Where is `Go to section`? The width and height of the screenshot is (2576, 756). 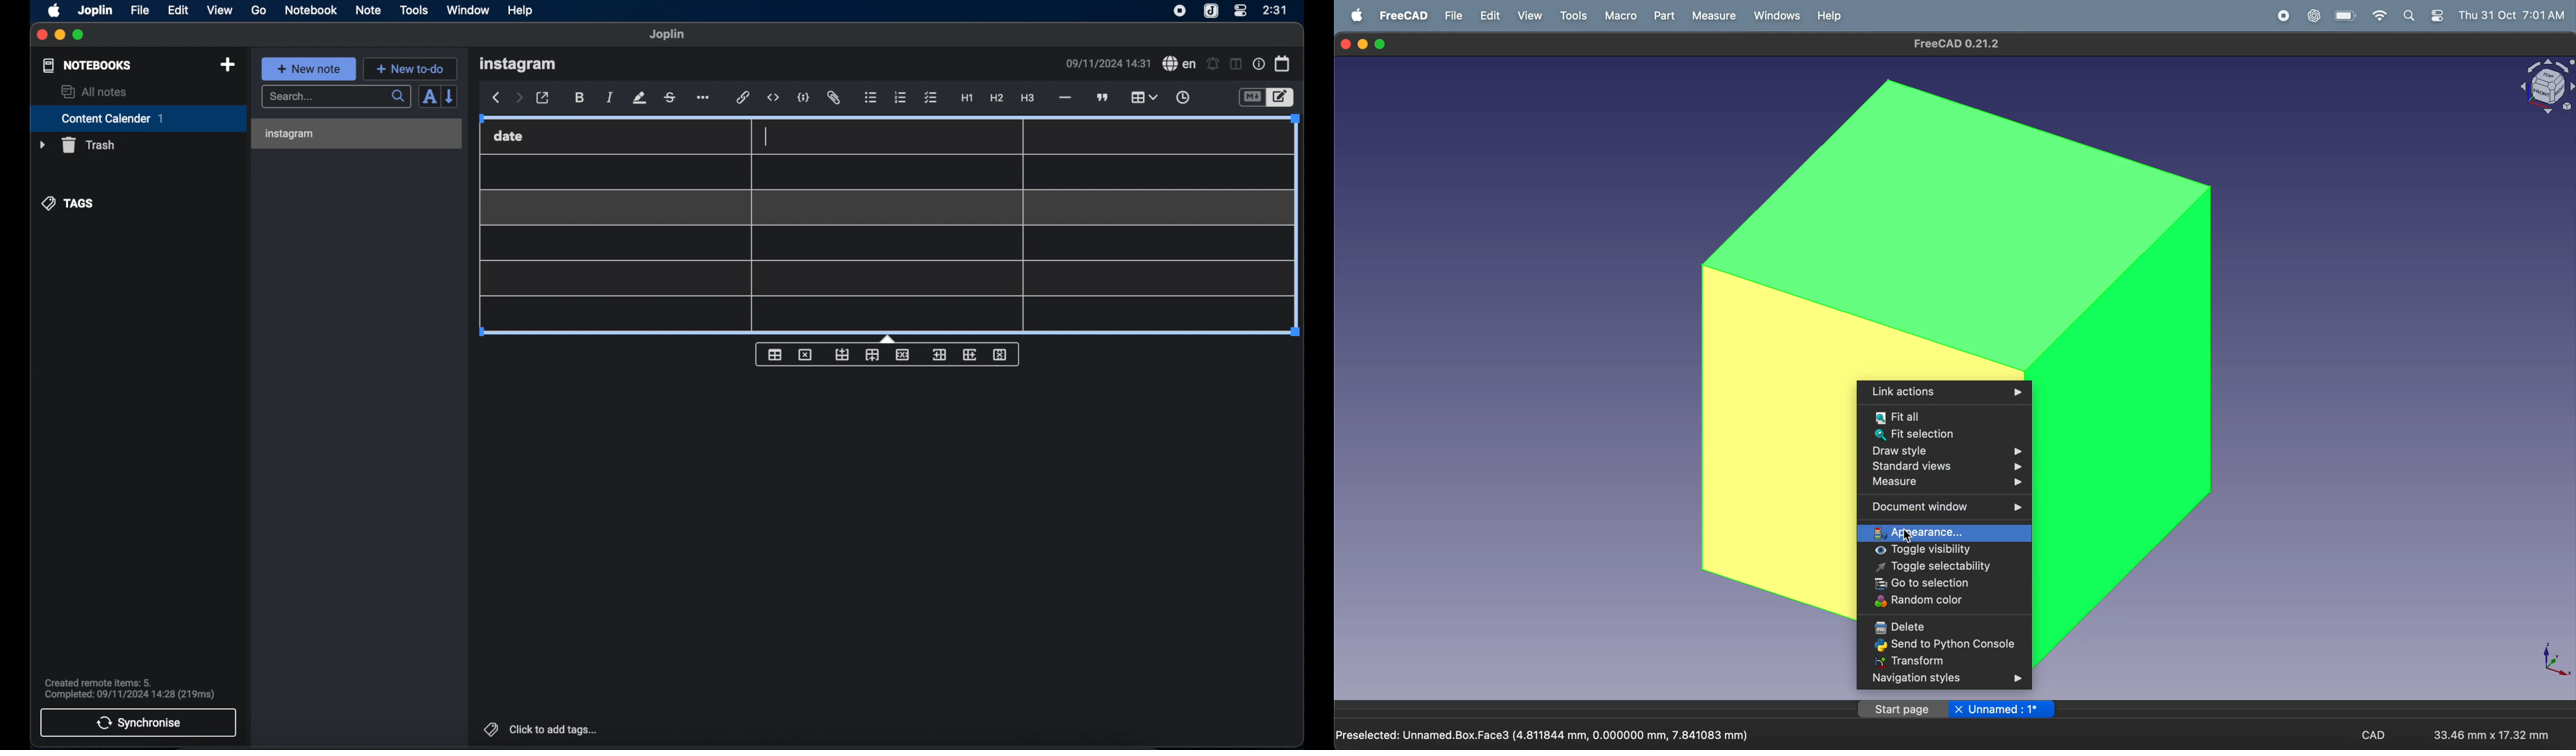 Go to section is located at coordinates (1944, 585).